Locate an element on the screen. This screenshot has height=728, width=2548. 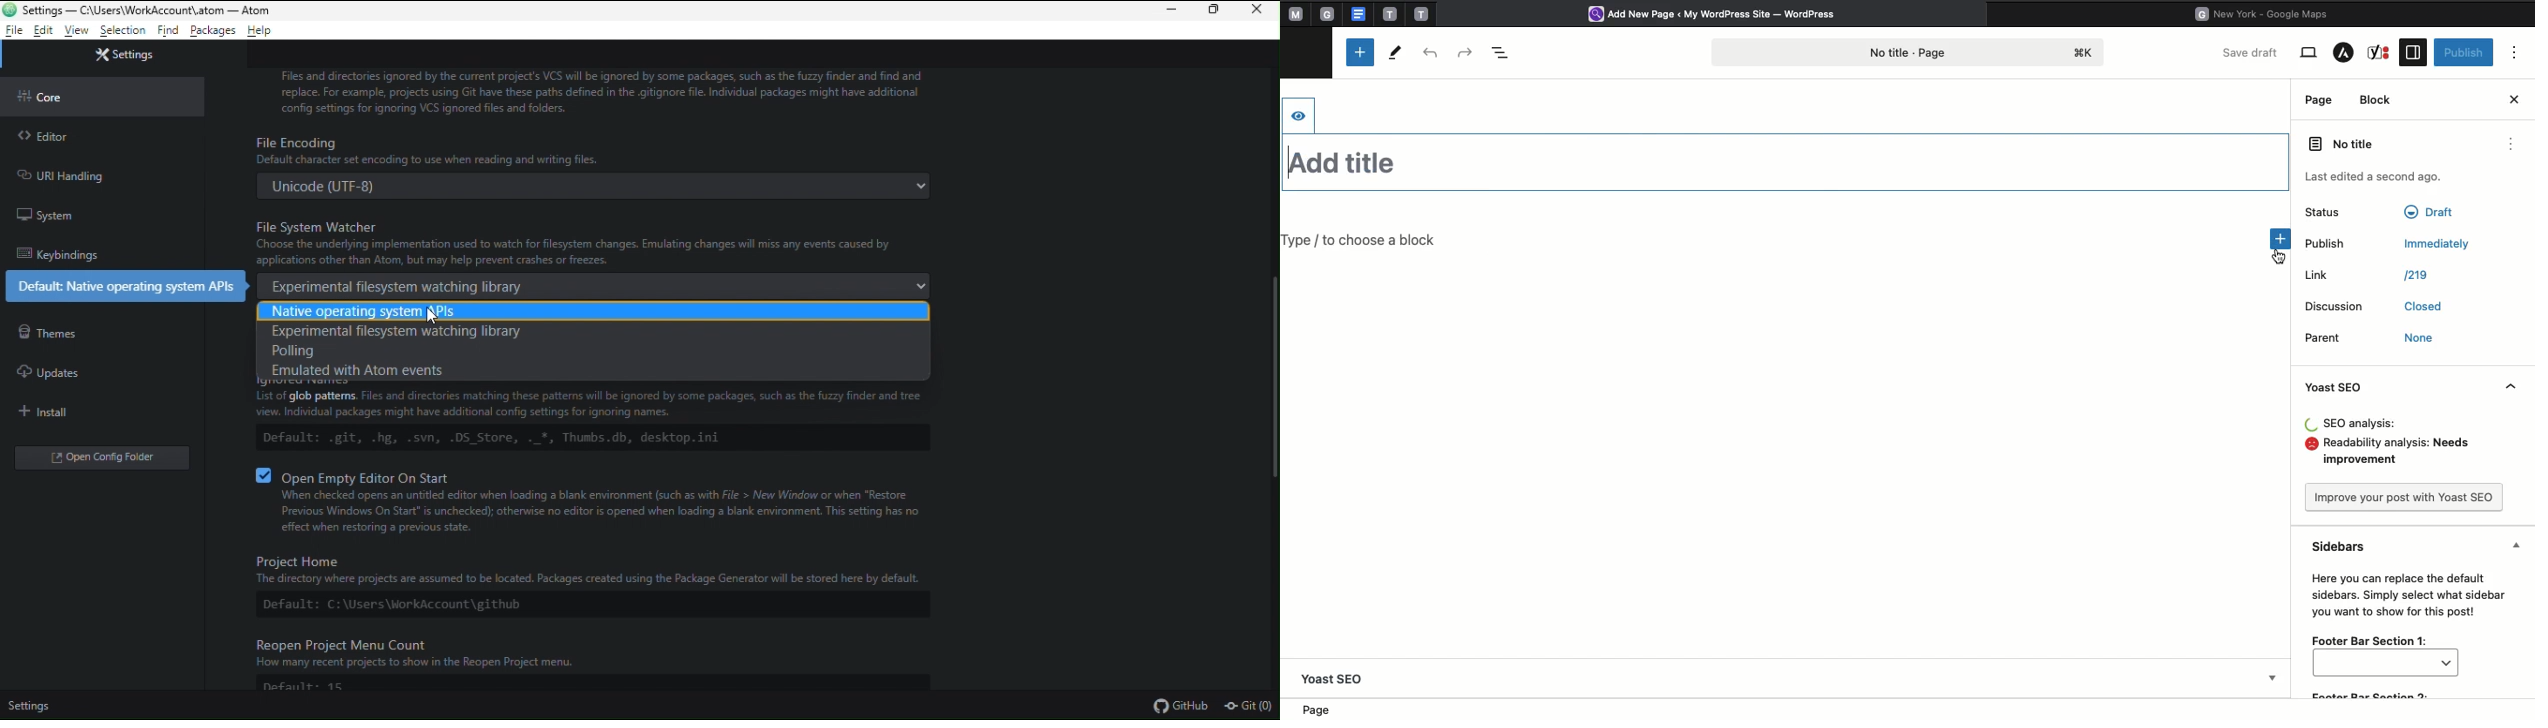
hide is located at coordinates (1302, 117).